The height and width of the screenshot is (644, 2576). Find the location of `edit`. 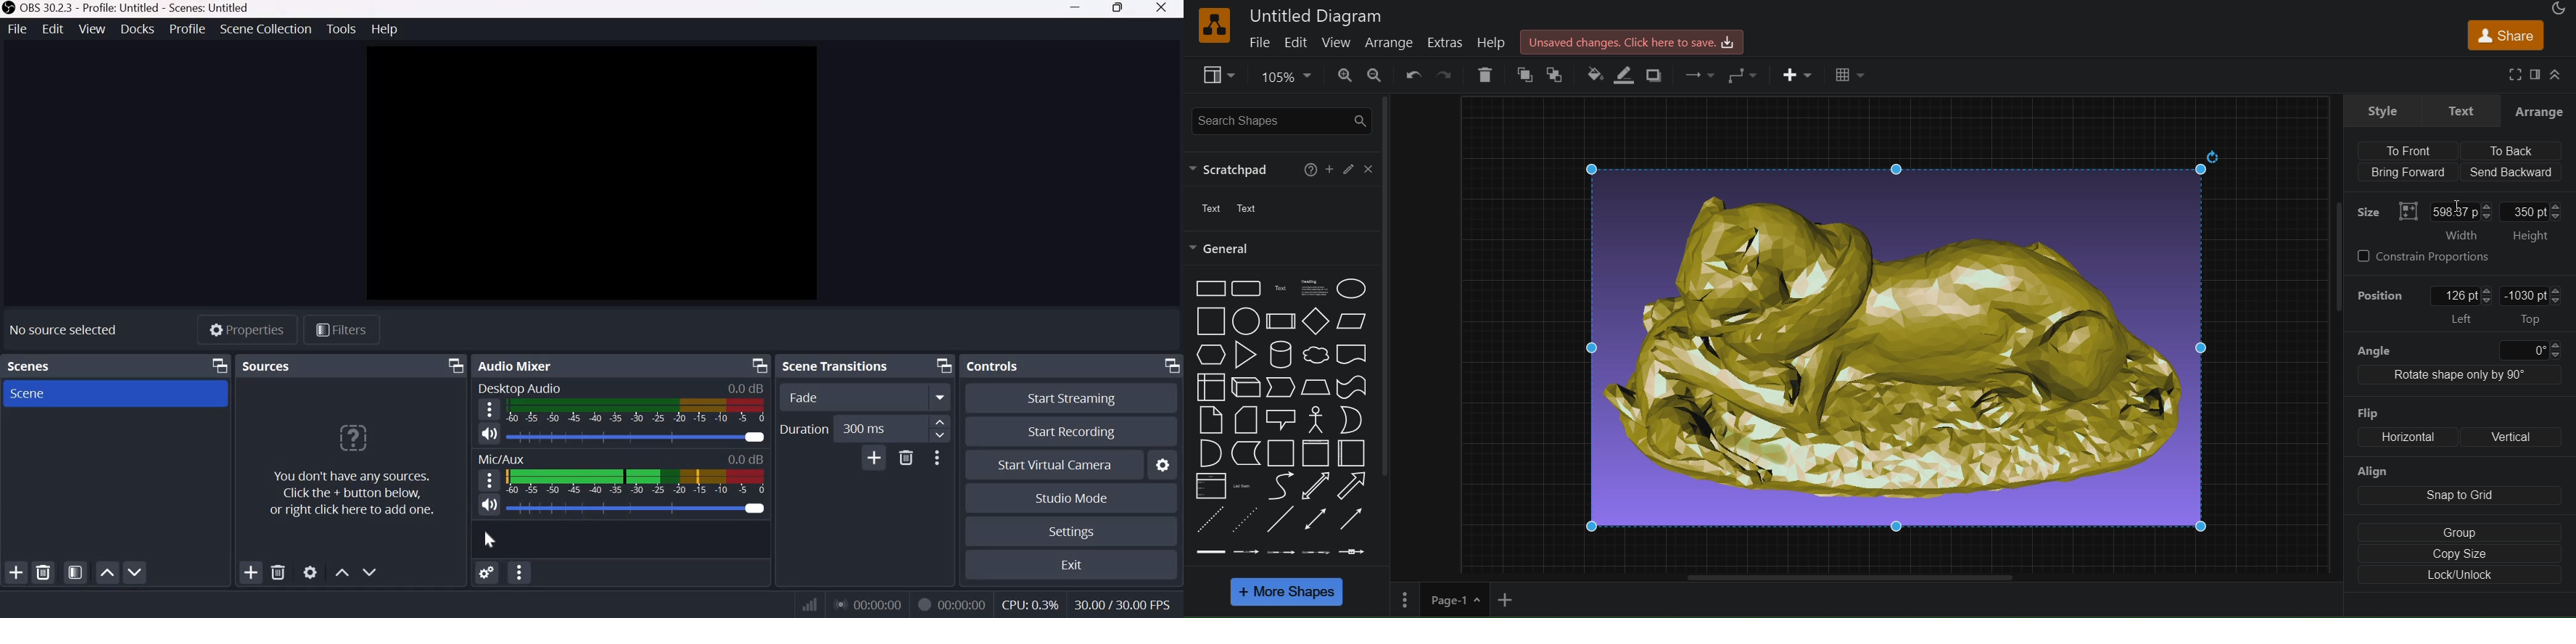

edit is located at coordinates (1347, 168).